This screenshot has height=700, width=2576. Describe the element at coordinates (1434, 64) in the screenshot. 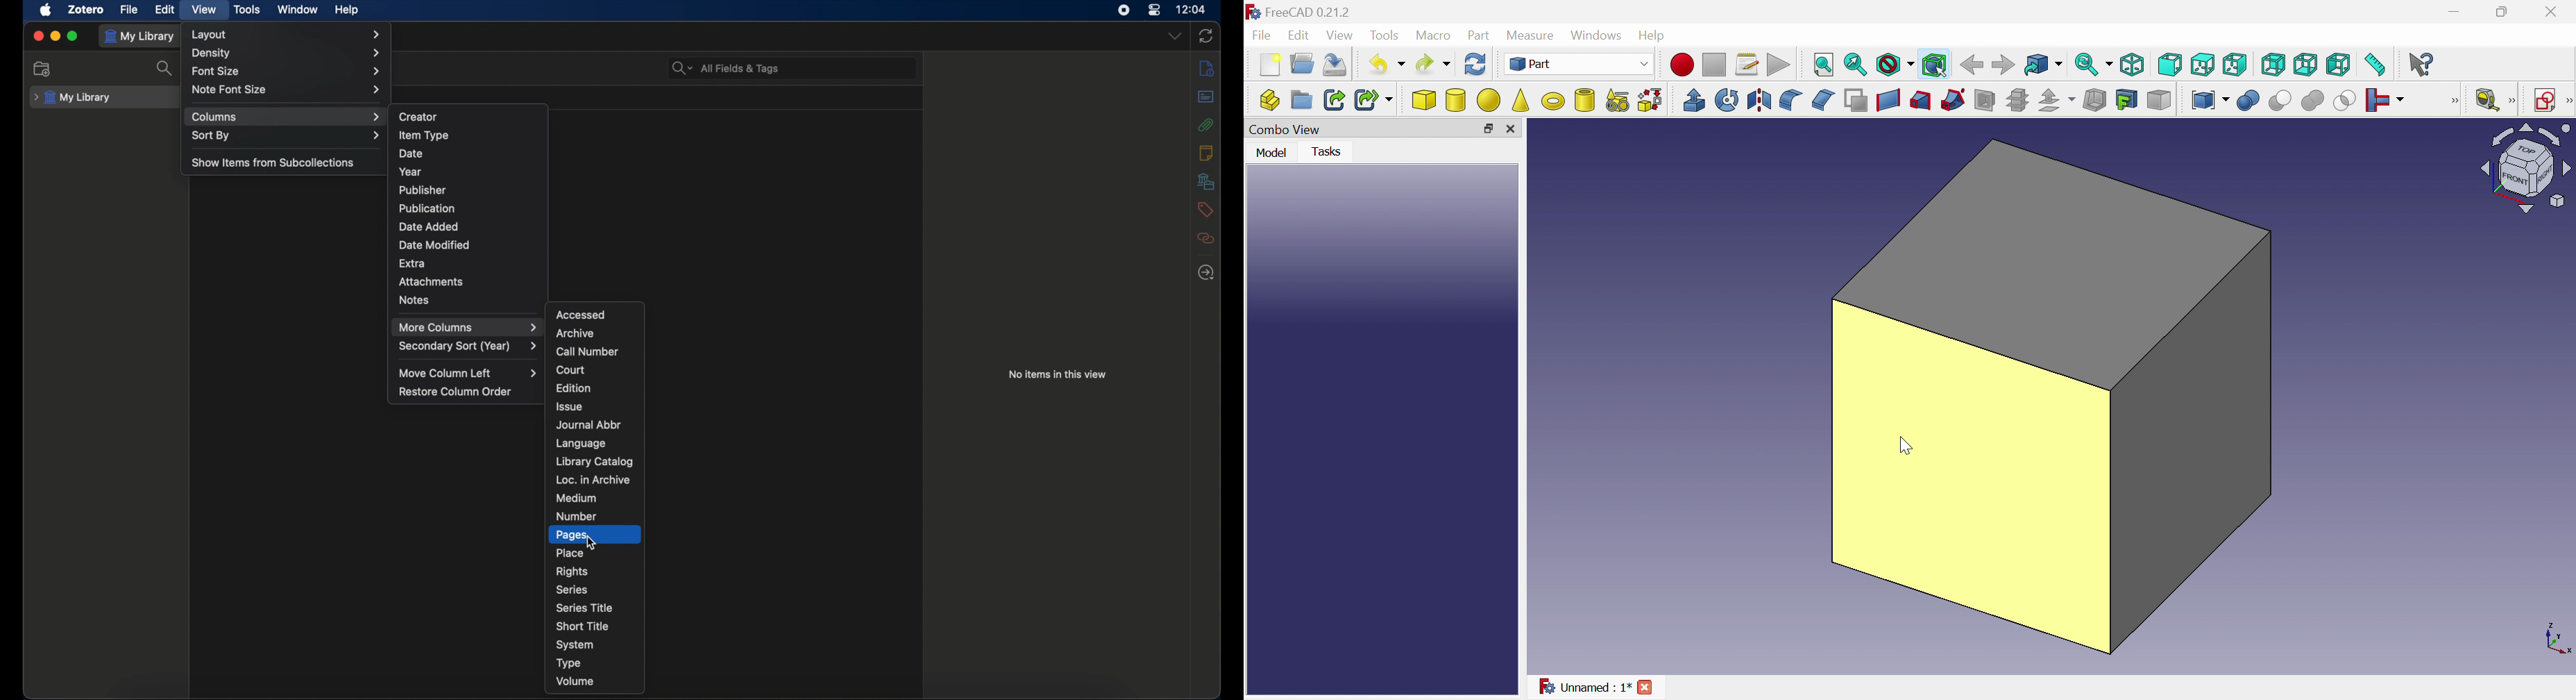

I see `Redo` at that location.